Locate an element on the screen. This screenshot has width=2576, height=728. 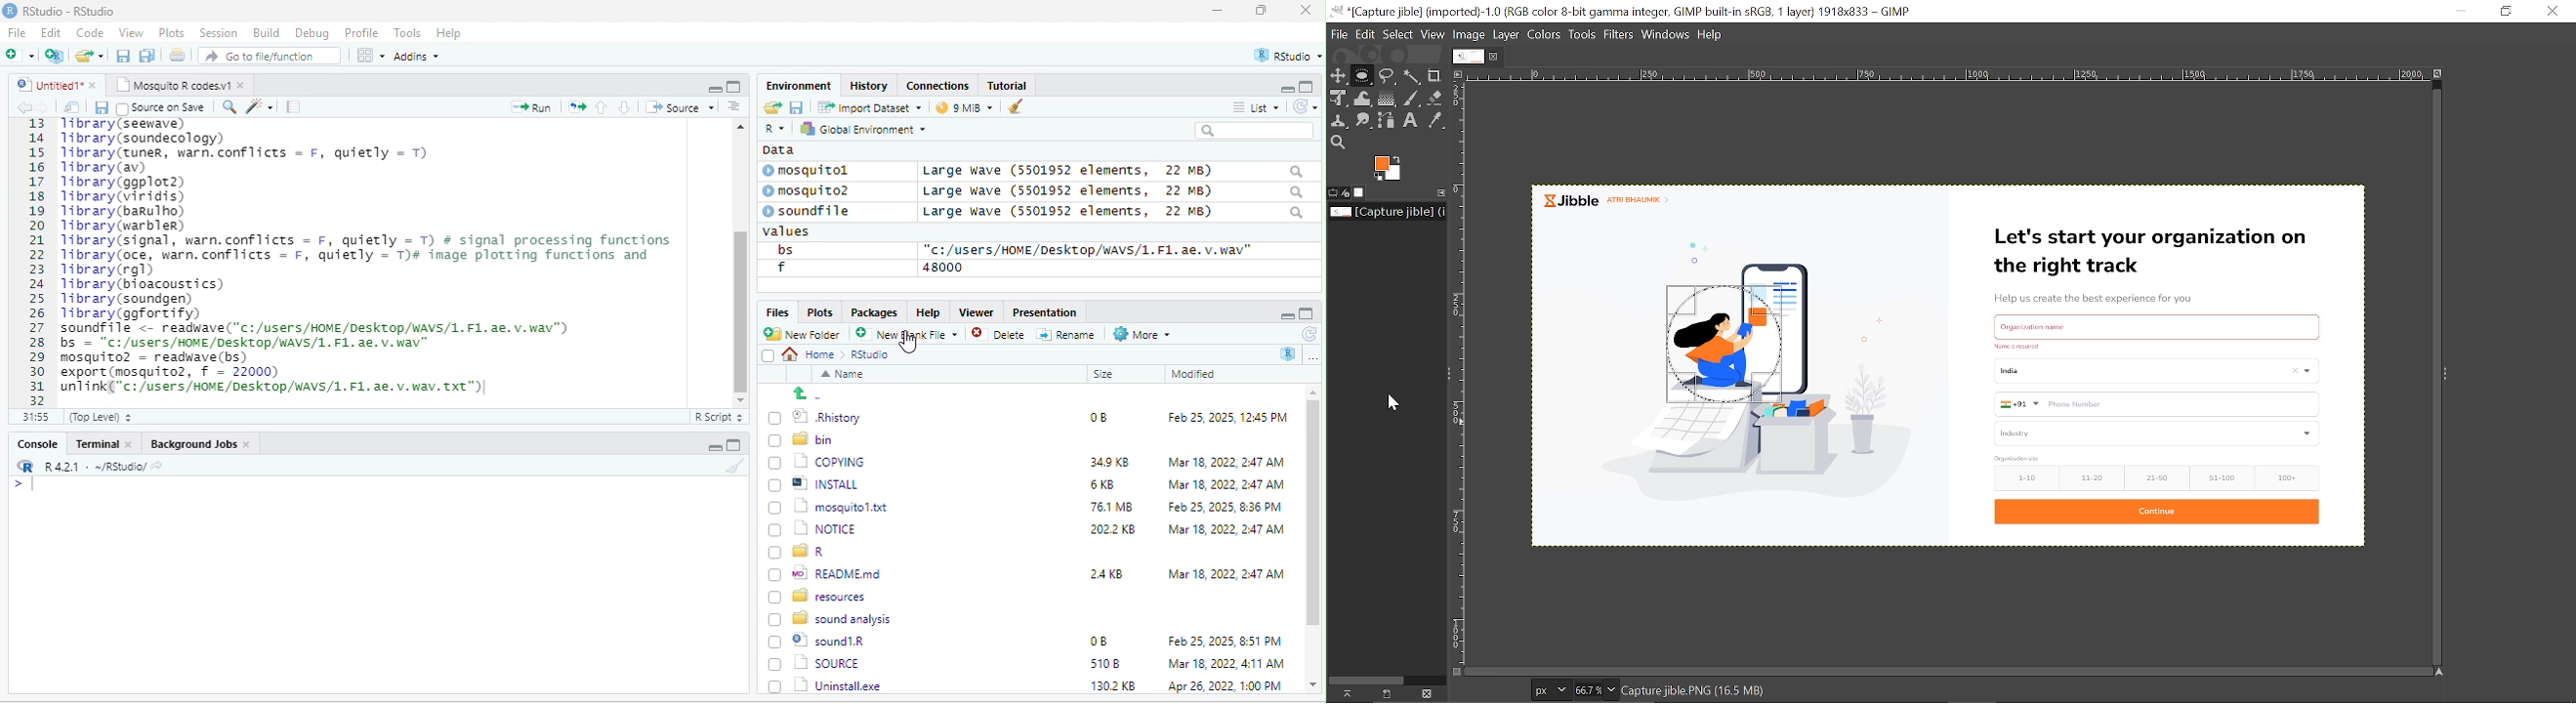
Tools is located at coordinates (408, 32).